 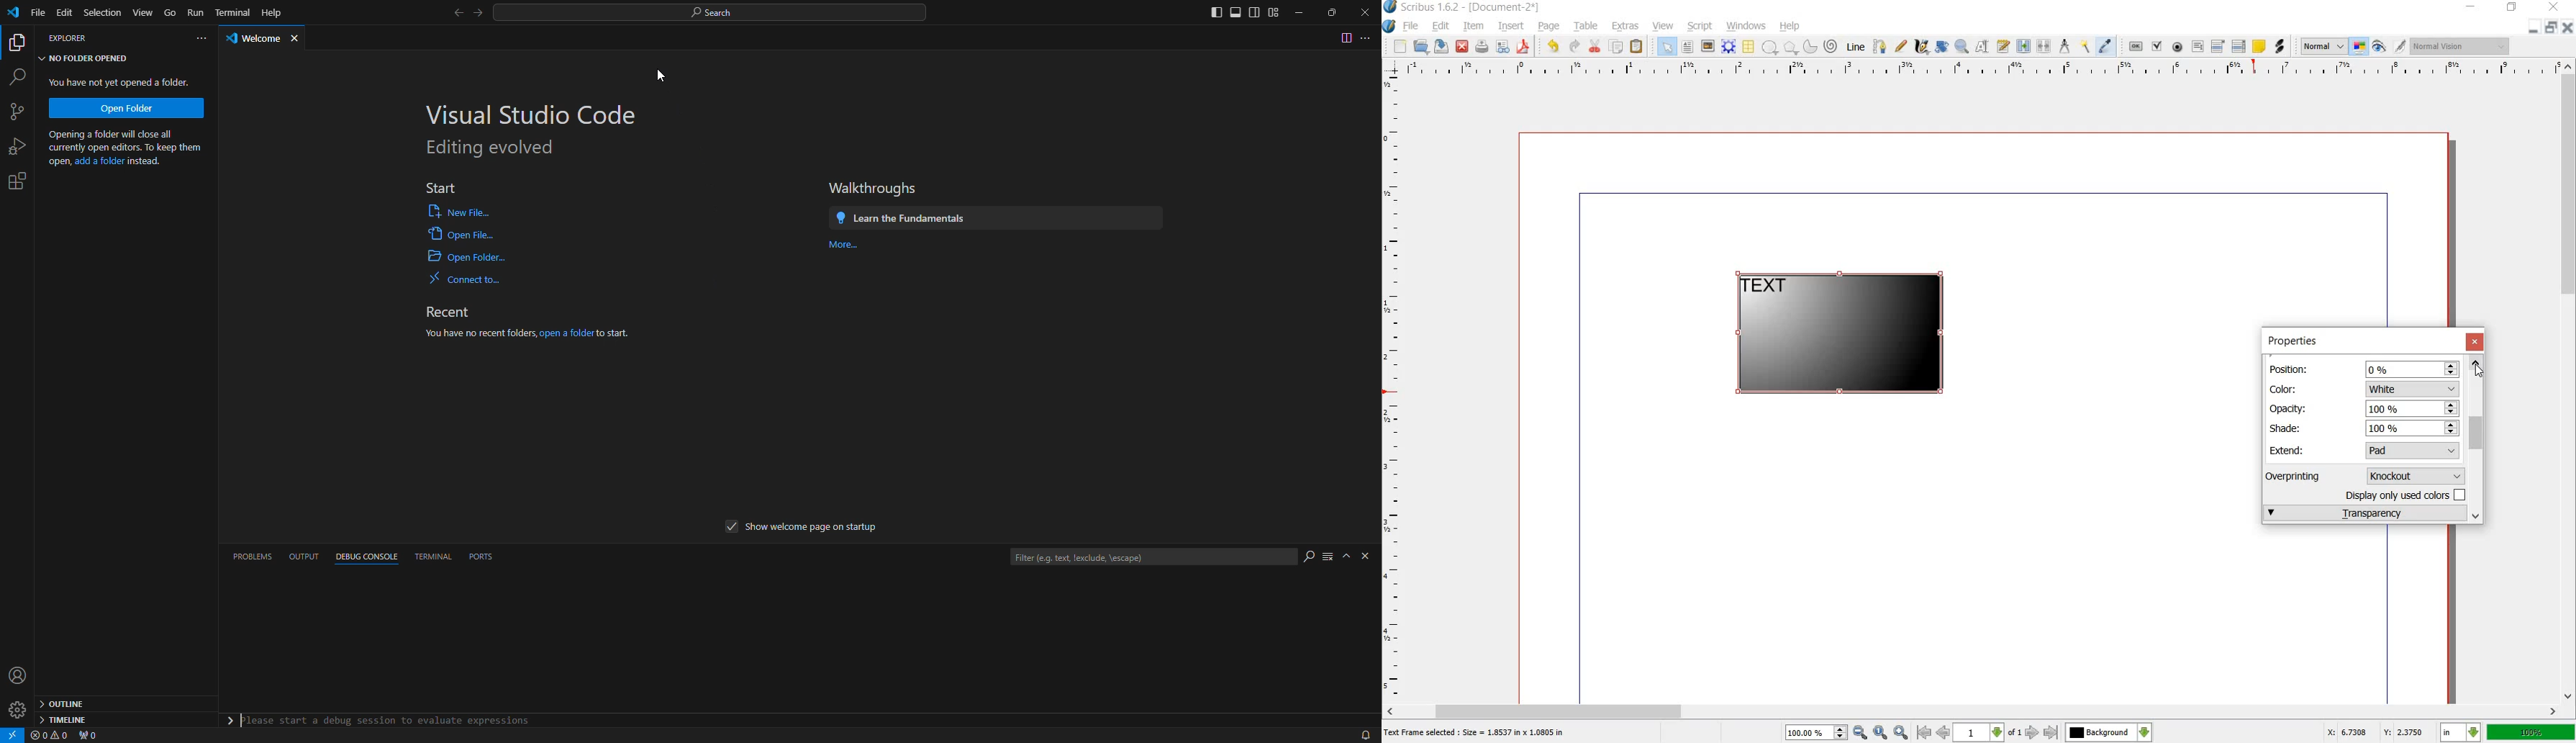 What do you see at coordinates (1523, 47) in the screenshot?
I see `save as pdf` at bounding box center [1523, 47].